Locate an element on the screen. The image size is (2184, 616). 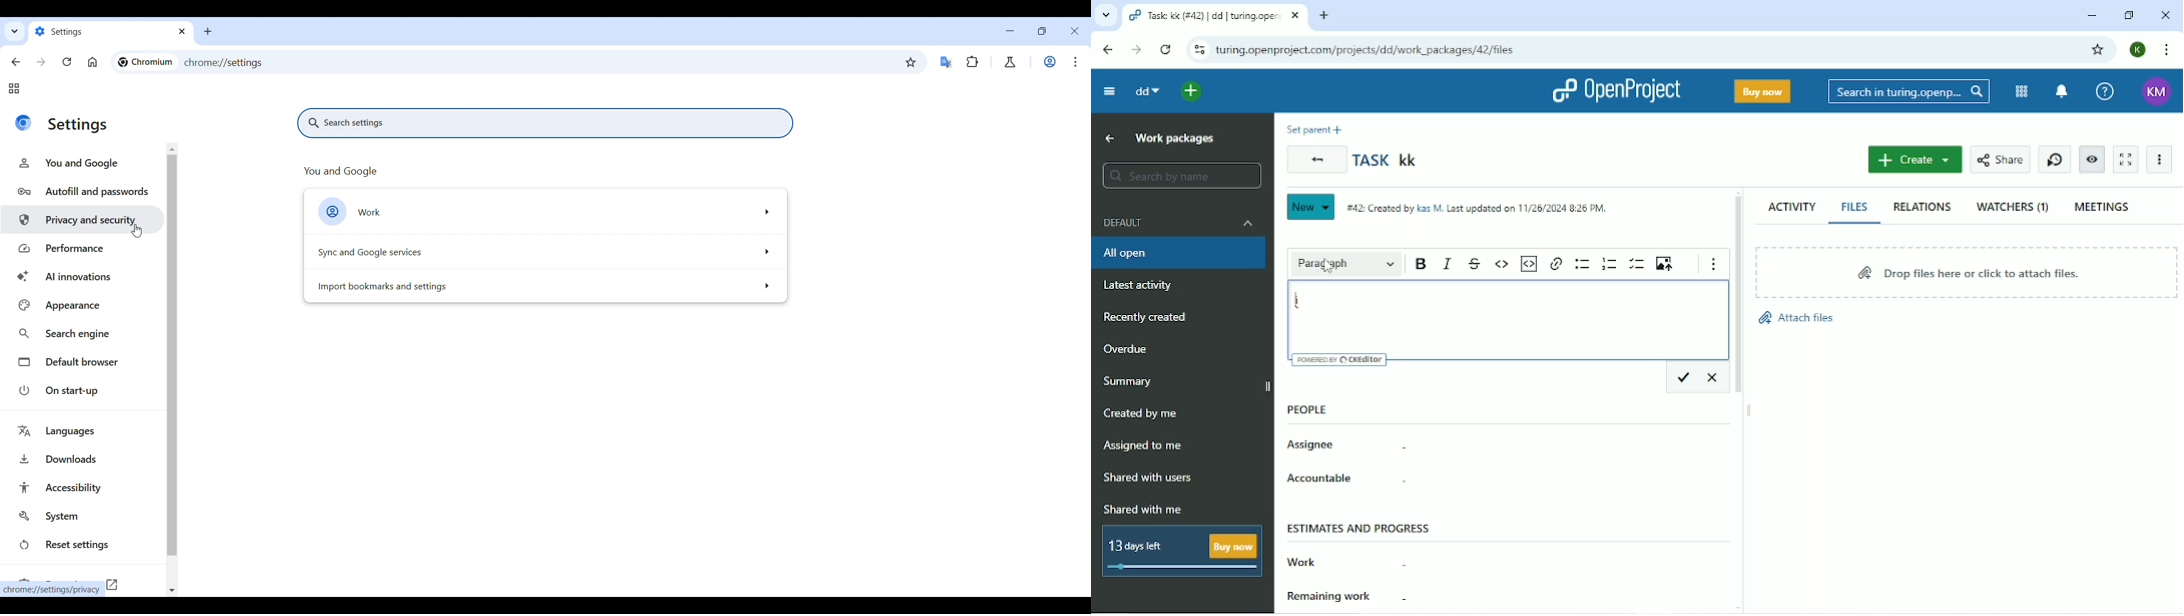
Bold is located at coordinates (1422, 264).